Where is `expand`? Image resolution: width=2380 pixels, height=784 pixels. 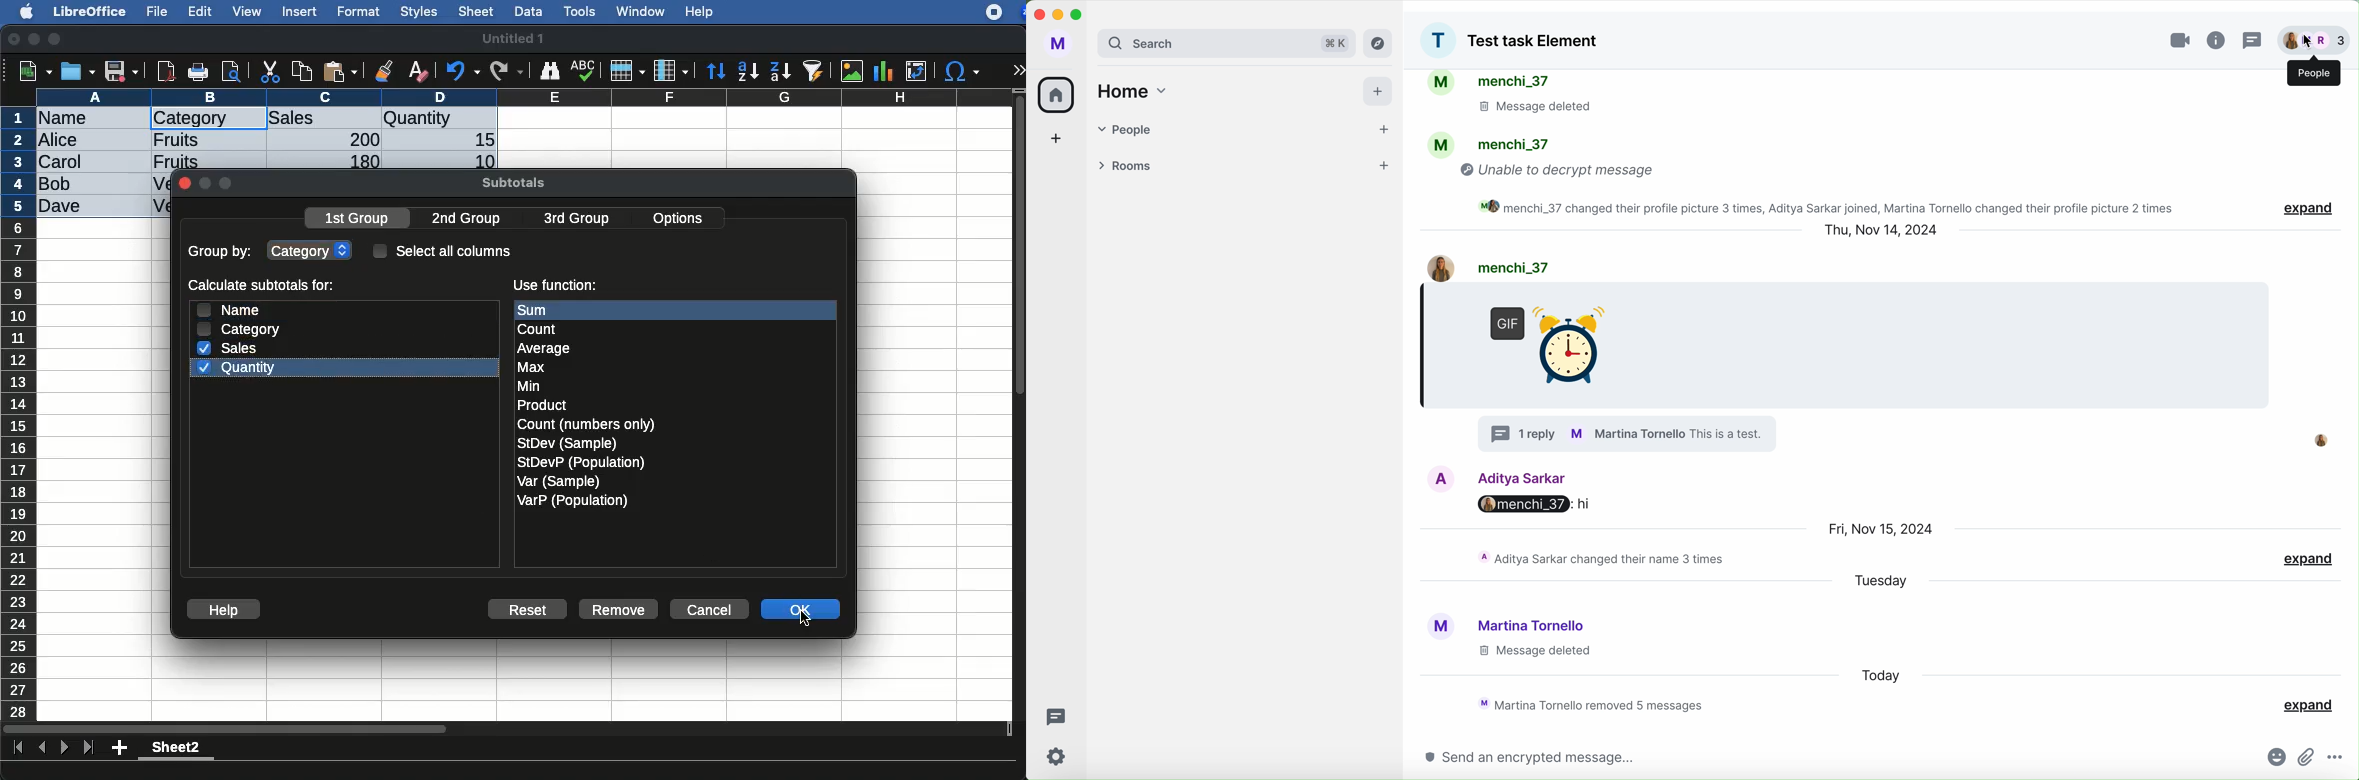 expand is located at coordinates (2309, 706).